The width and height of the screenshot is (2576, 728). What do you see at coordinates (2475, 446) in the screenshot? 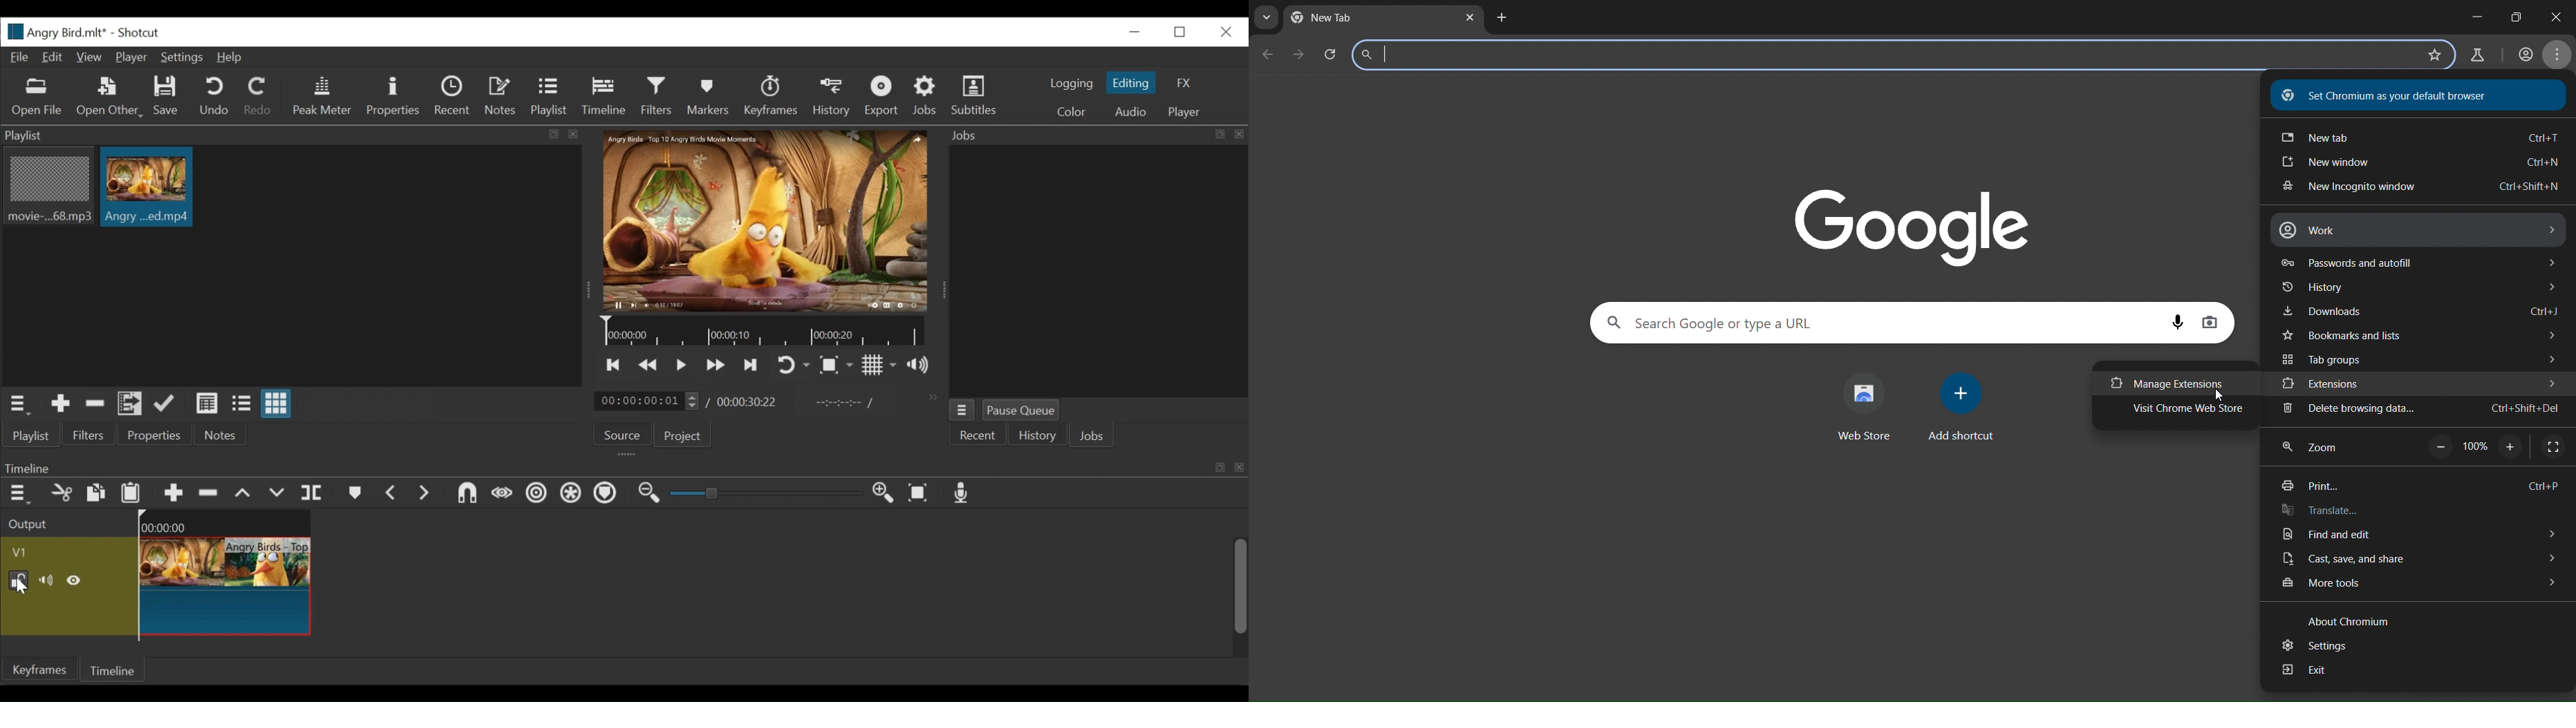
I see `100%` at bounding box center [2475, 446].